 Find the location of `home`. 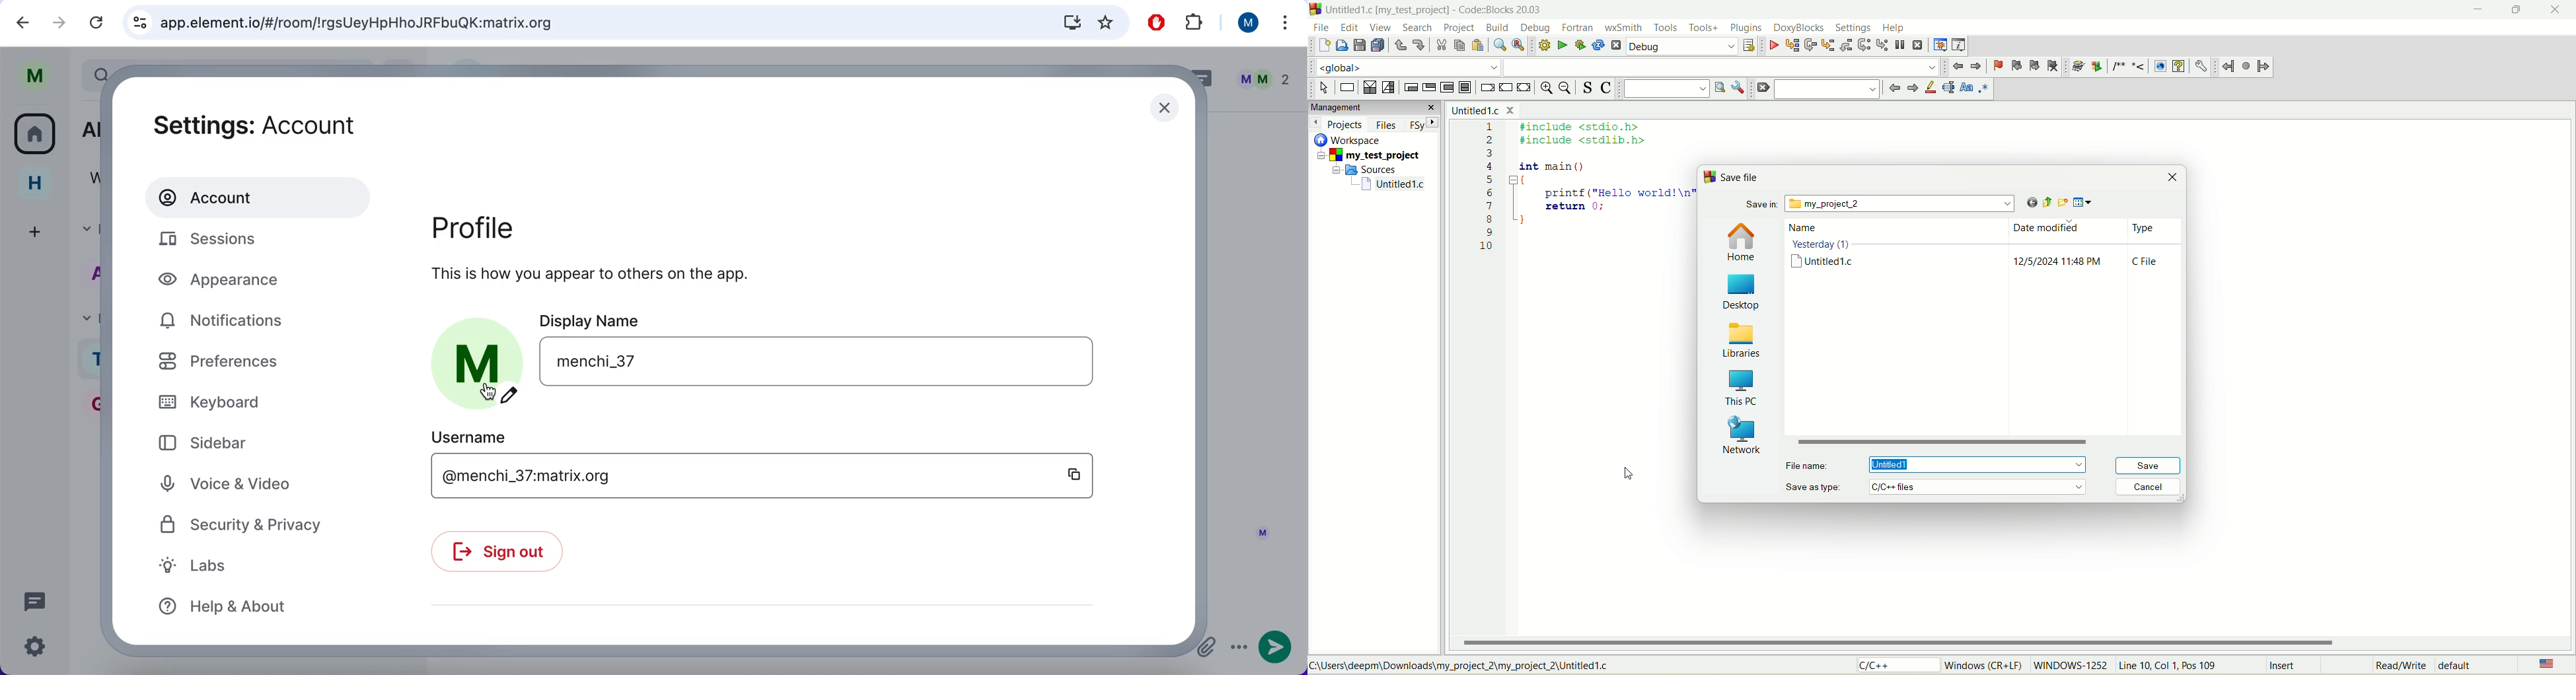

home is located at coordinates (34, 185).